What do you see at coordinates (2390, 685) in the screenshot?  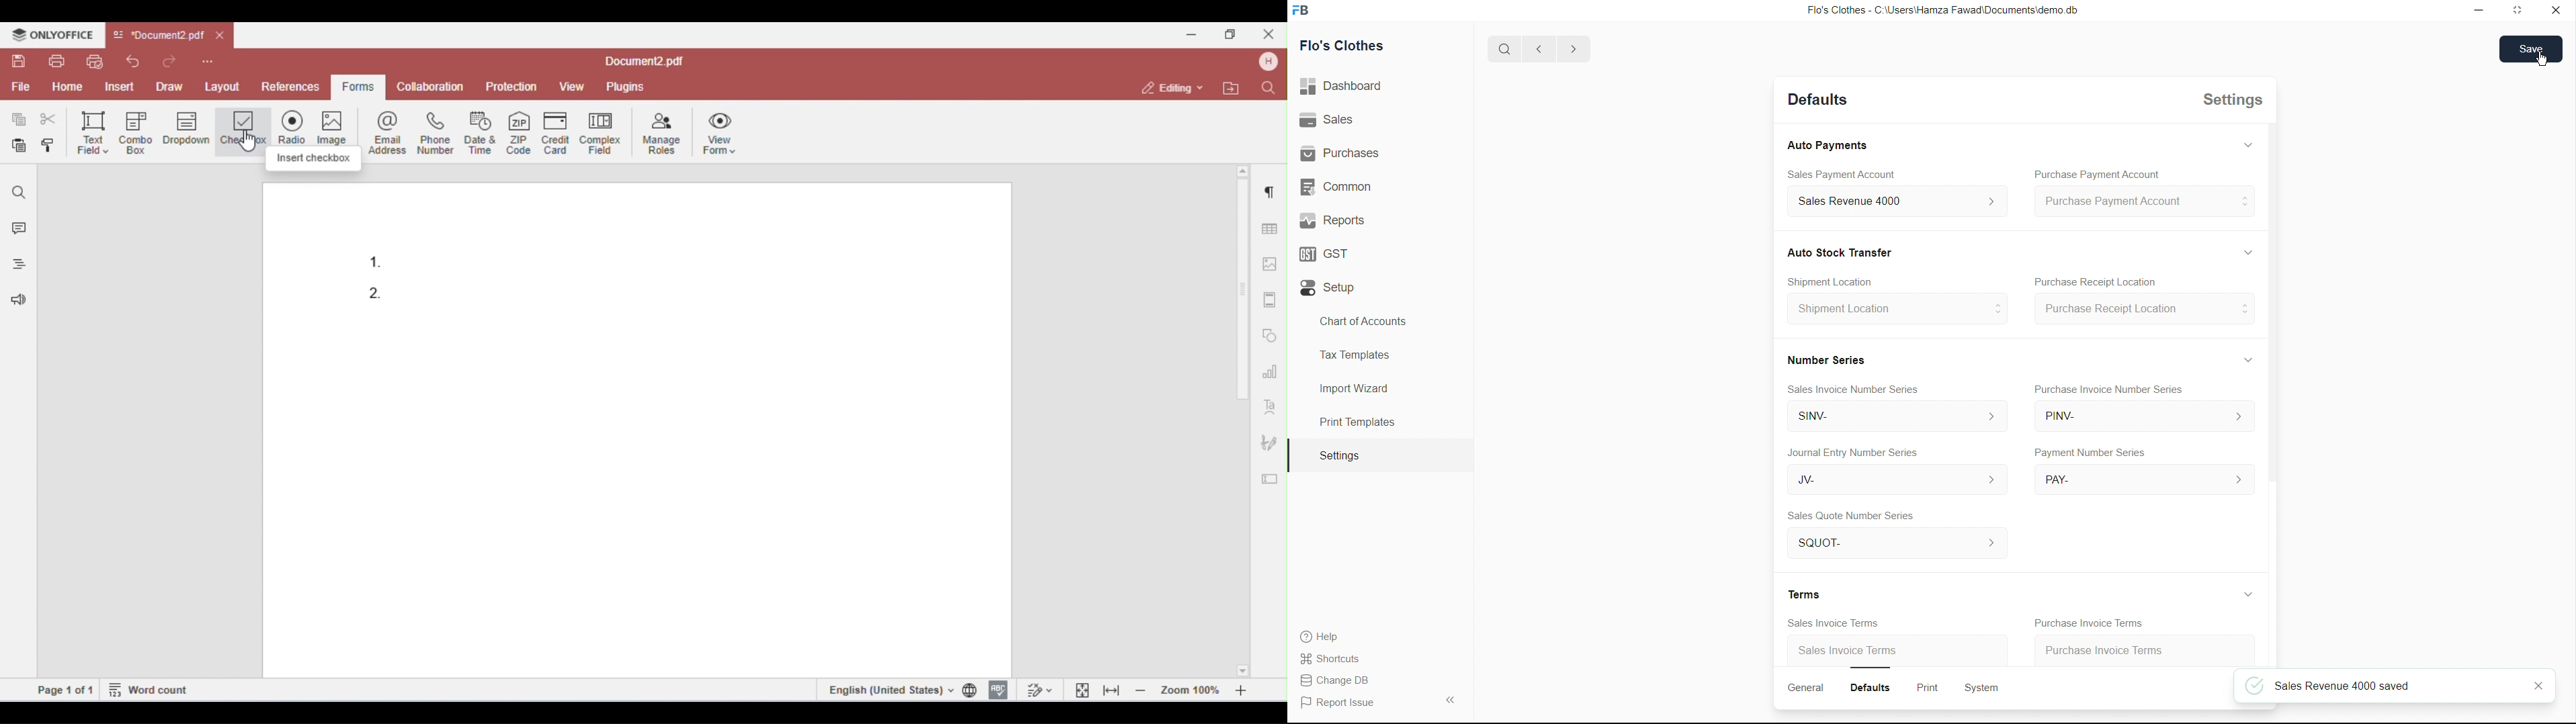 I see `Sales Revenue 4000 saved` at bounding box center [2390, 685].